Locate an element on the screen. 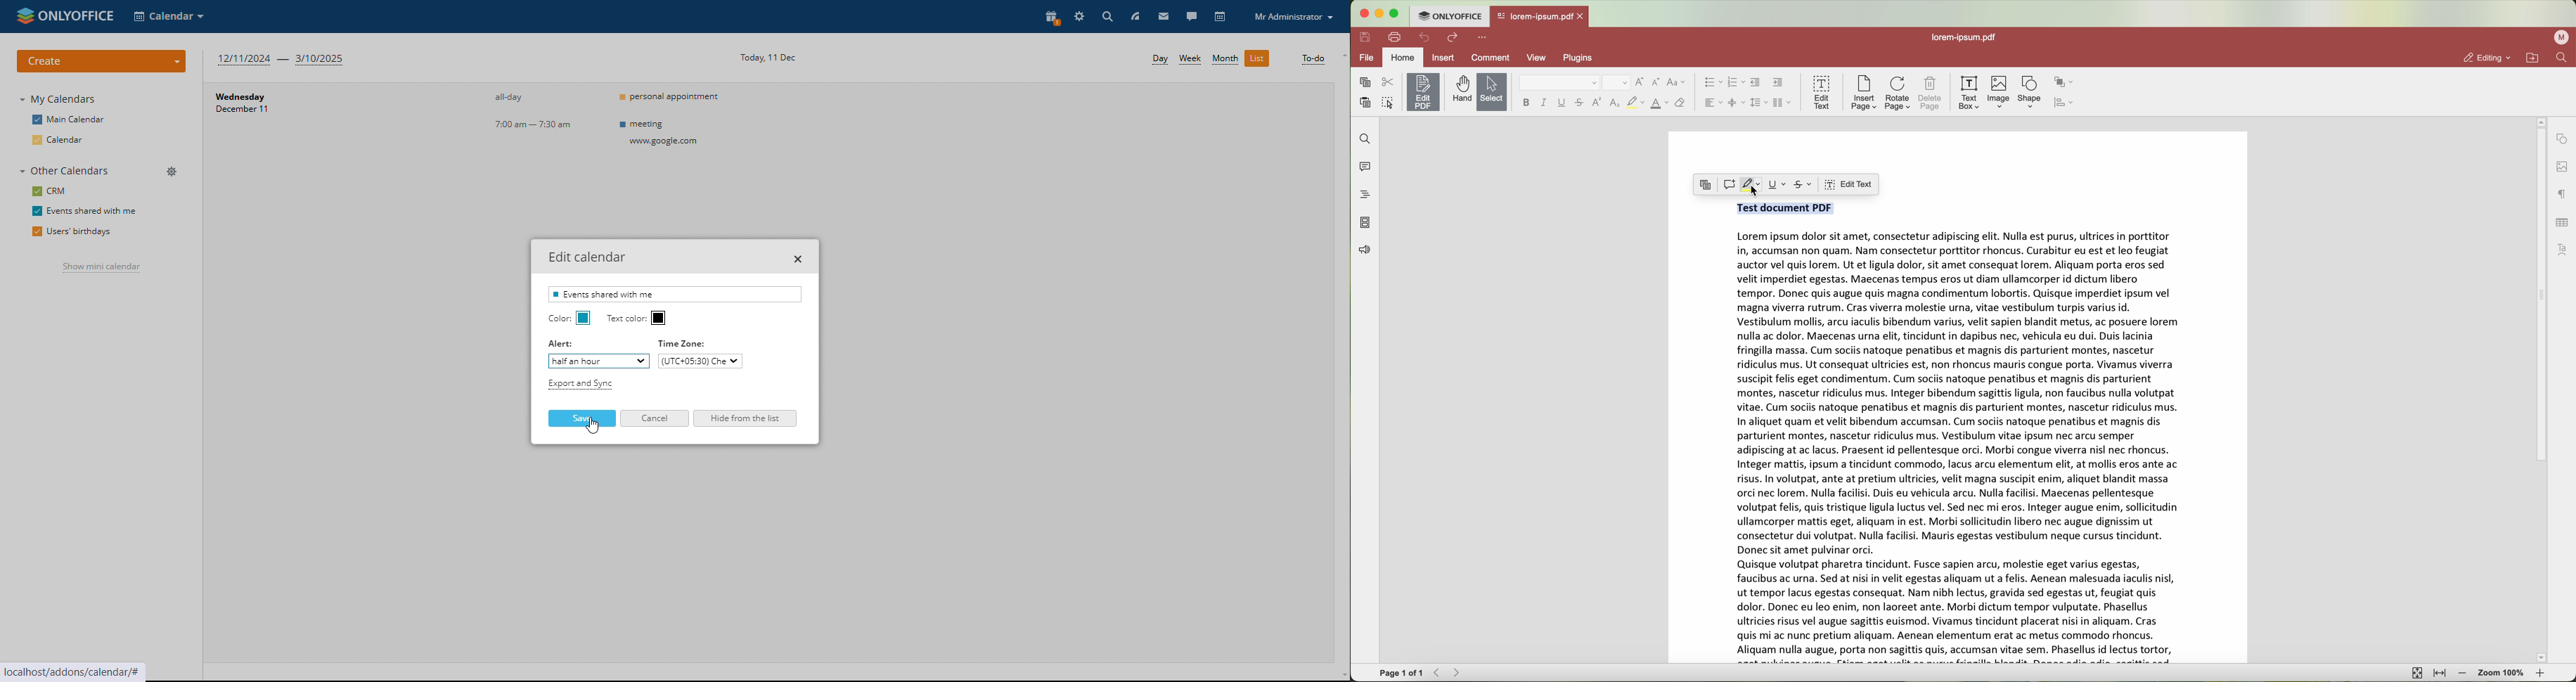 The image size is (2576, 700). meeting is located at coordinates (664, 133).